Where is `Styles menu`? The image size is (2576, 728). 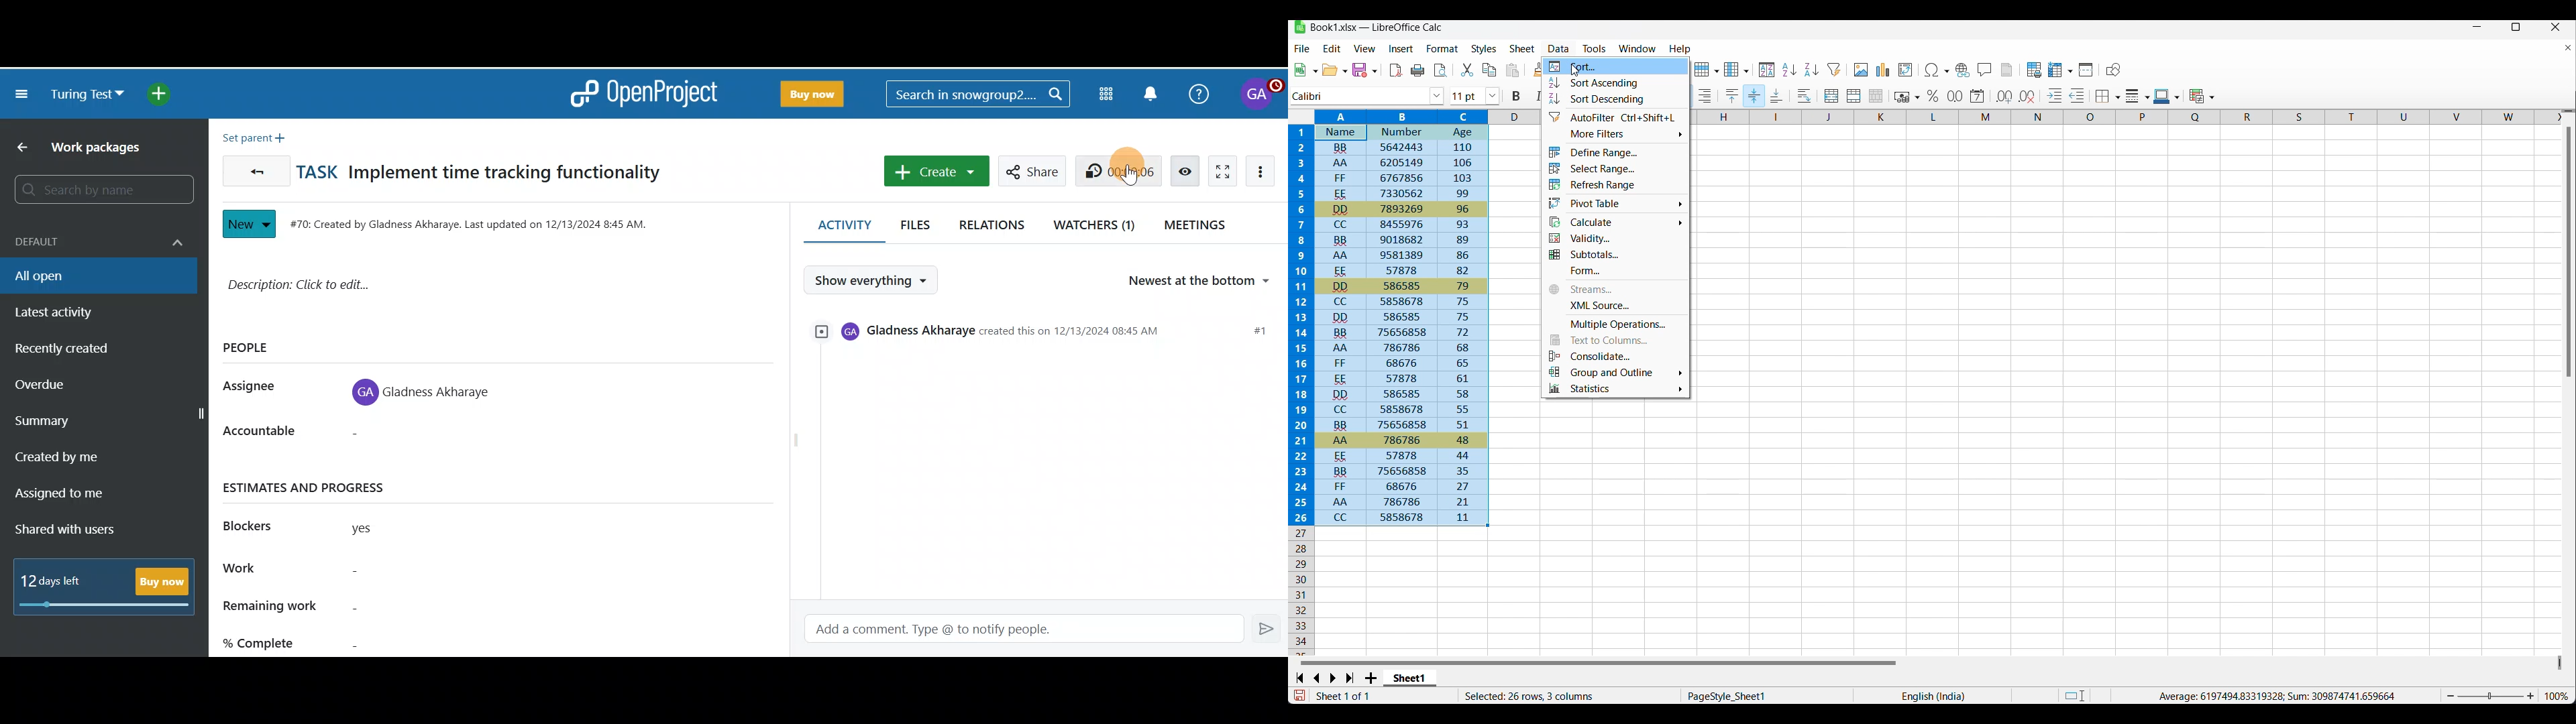 Styles menu is located at coordinates (1484, 49).